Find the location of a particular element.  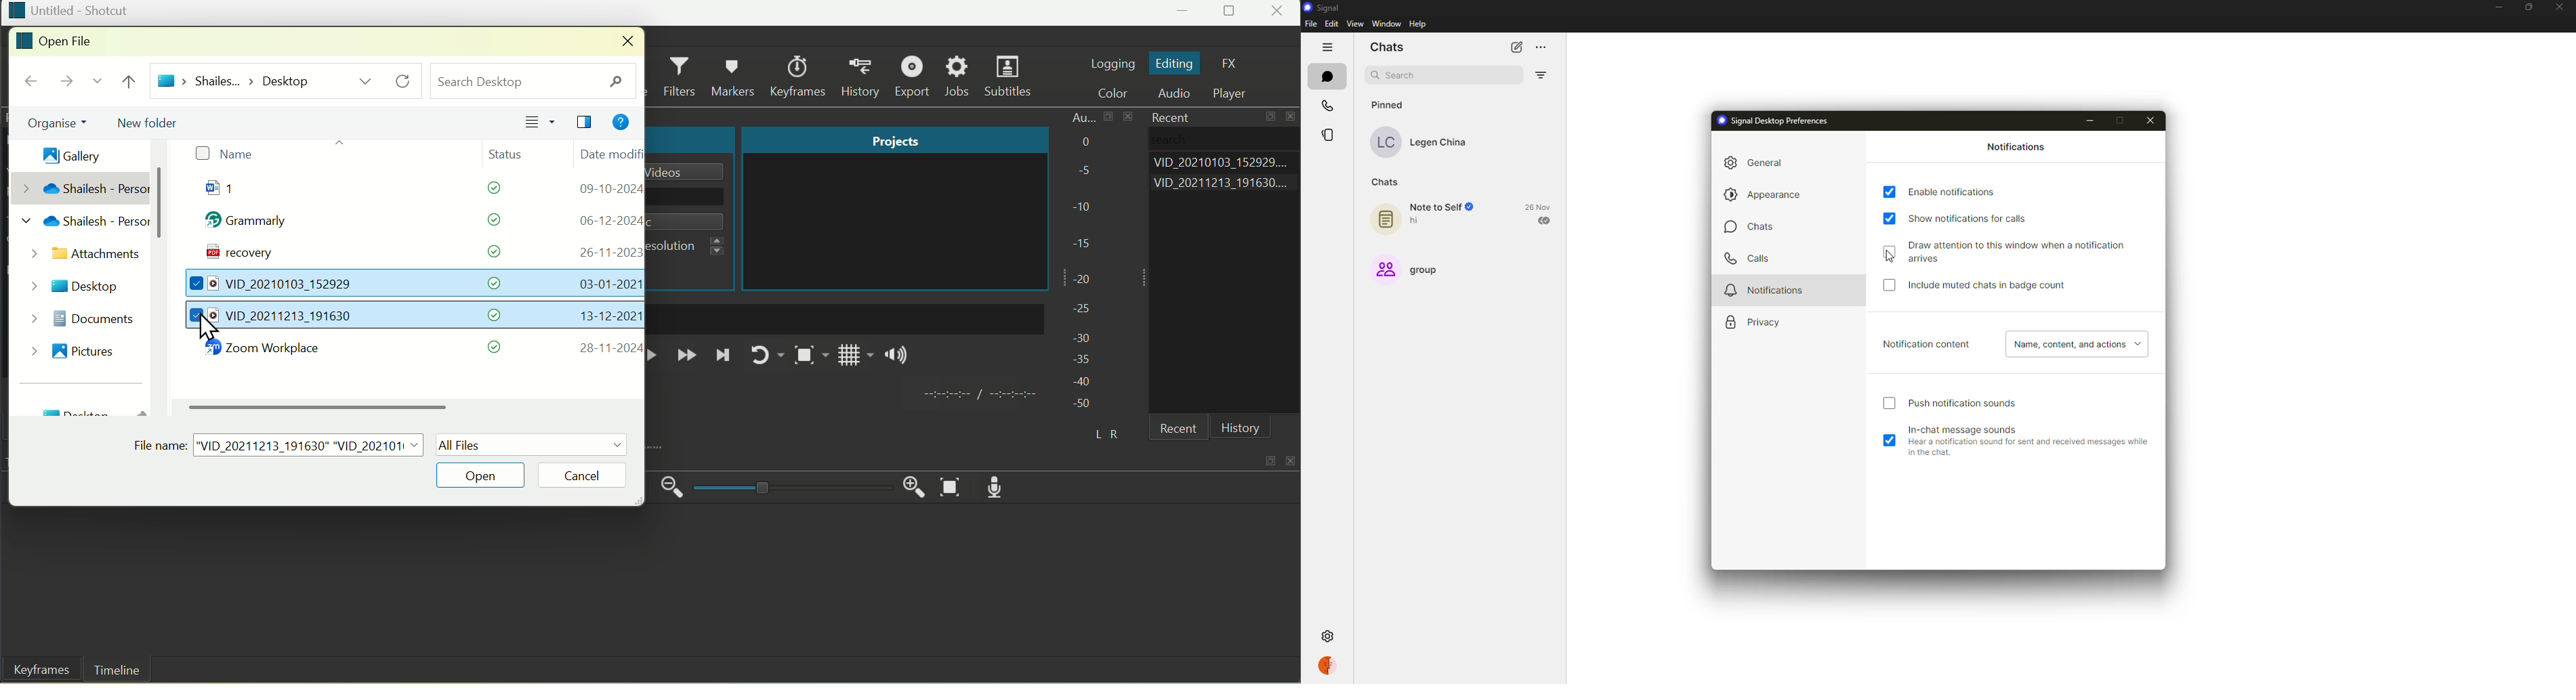

close is located at coordinates (2151, 120).